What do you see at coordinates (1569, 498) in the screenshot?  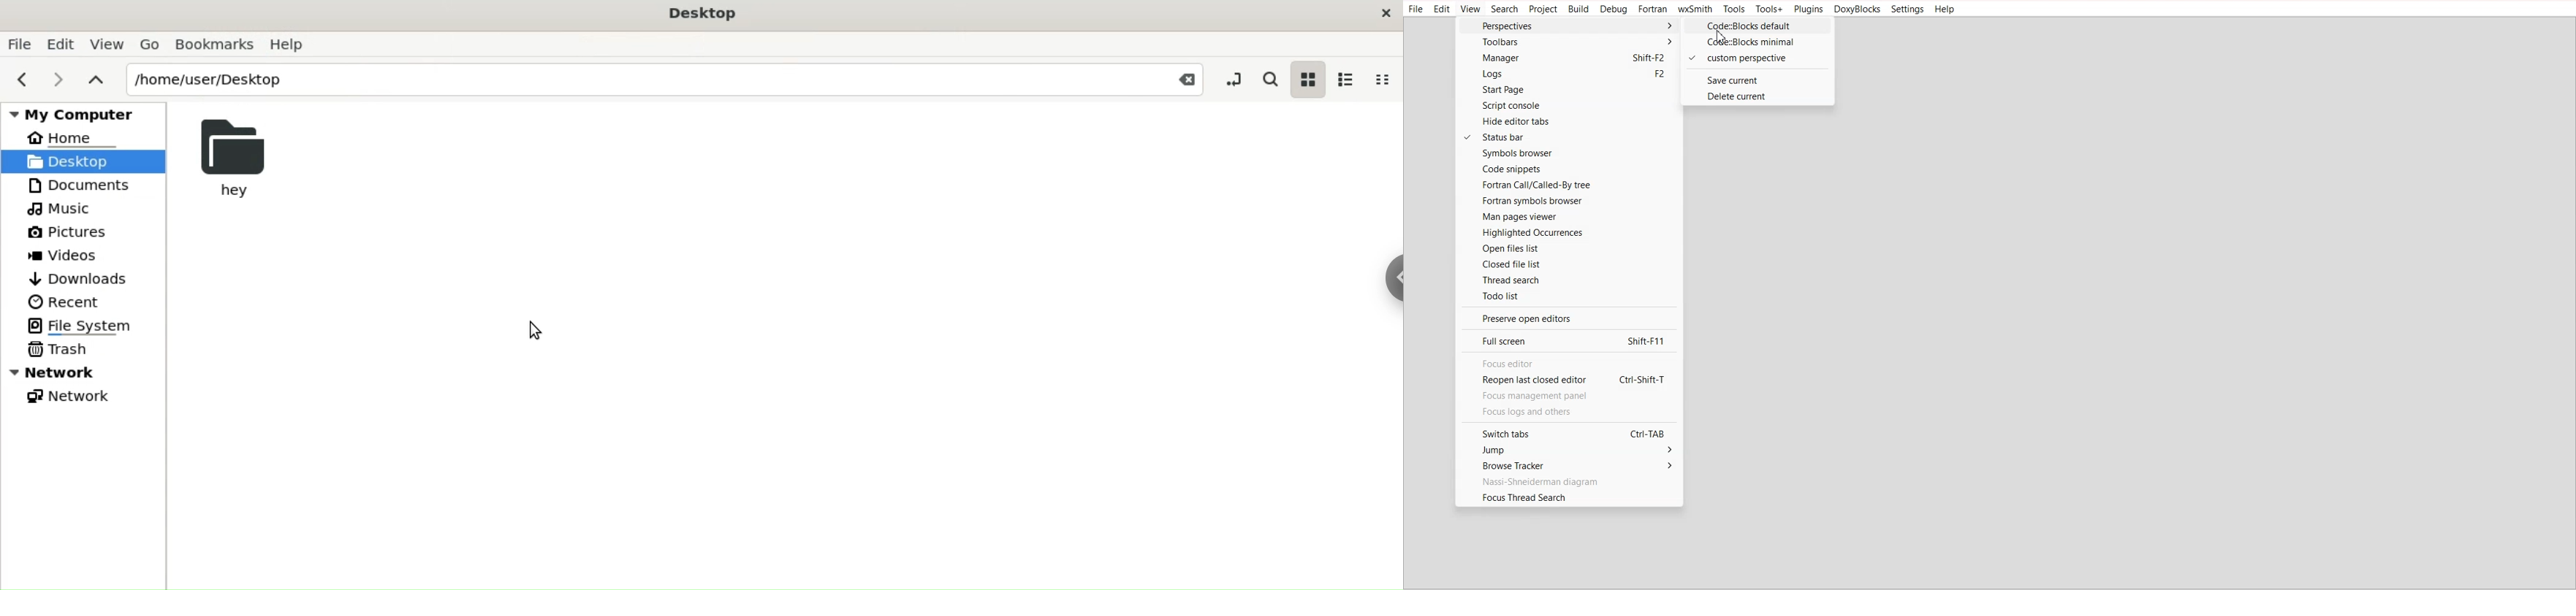 I see `Focus Thread Search` at bounding box center [1569, 498].